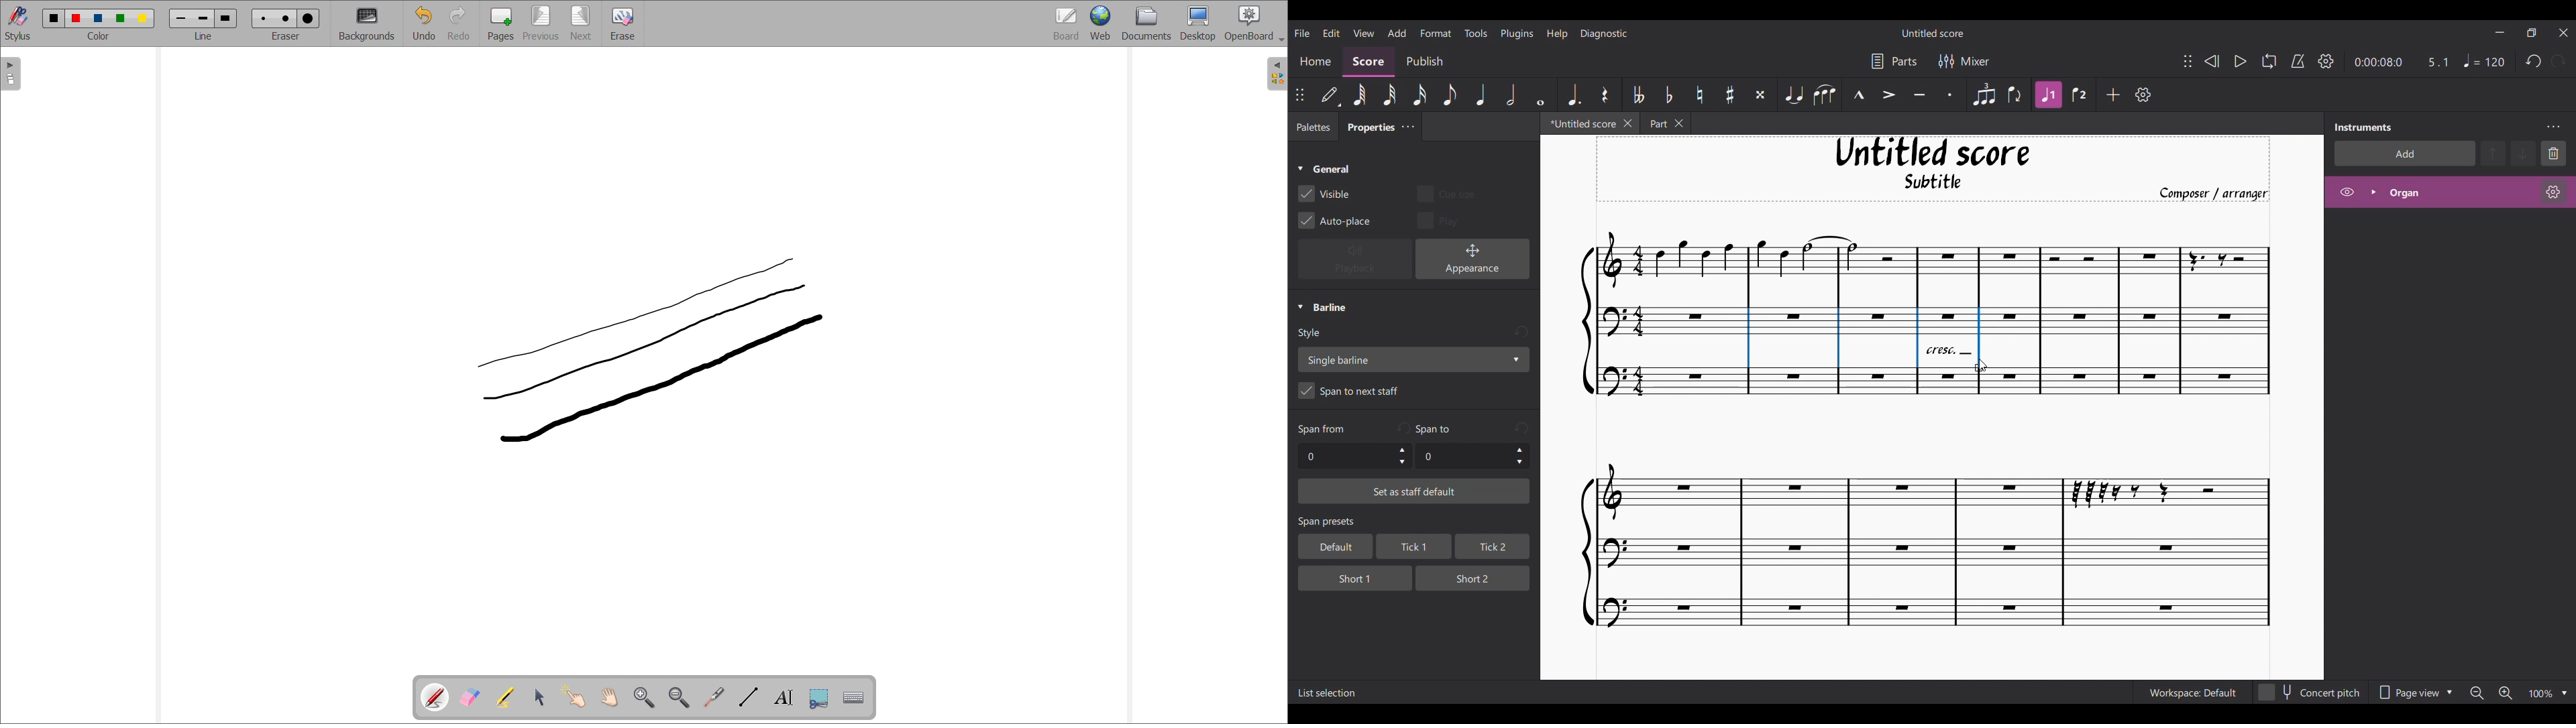 Image resolution: width=2576 pixels, height=728 pixels. Describe the element at coordinates (645, 697) in the screenshot. I see `zoom in` at that location.